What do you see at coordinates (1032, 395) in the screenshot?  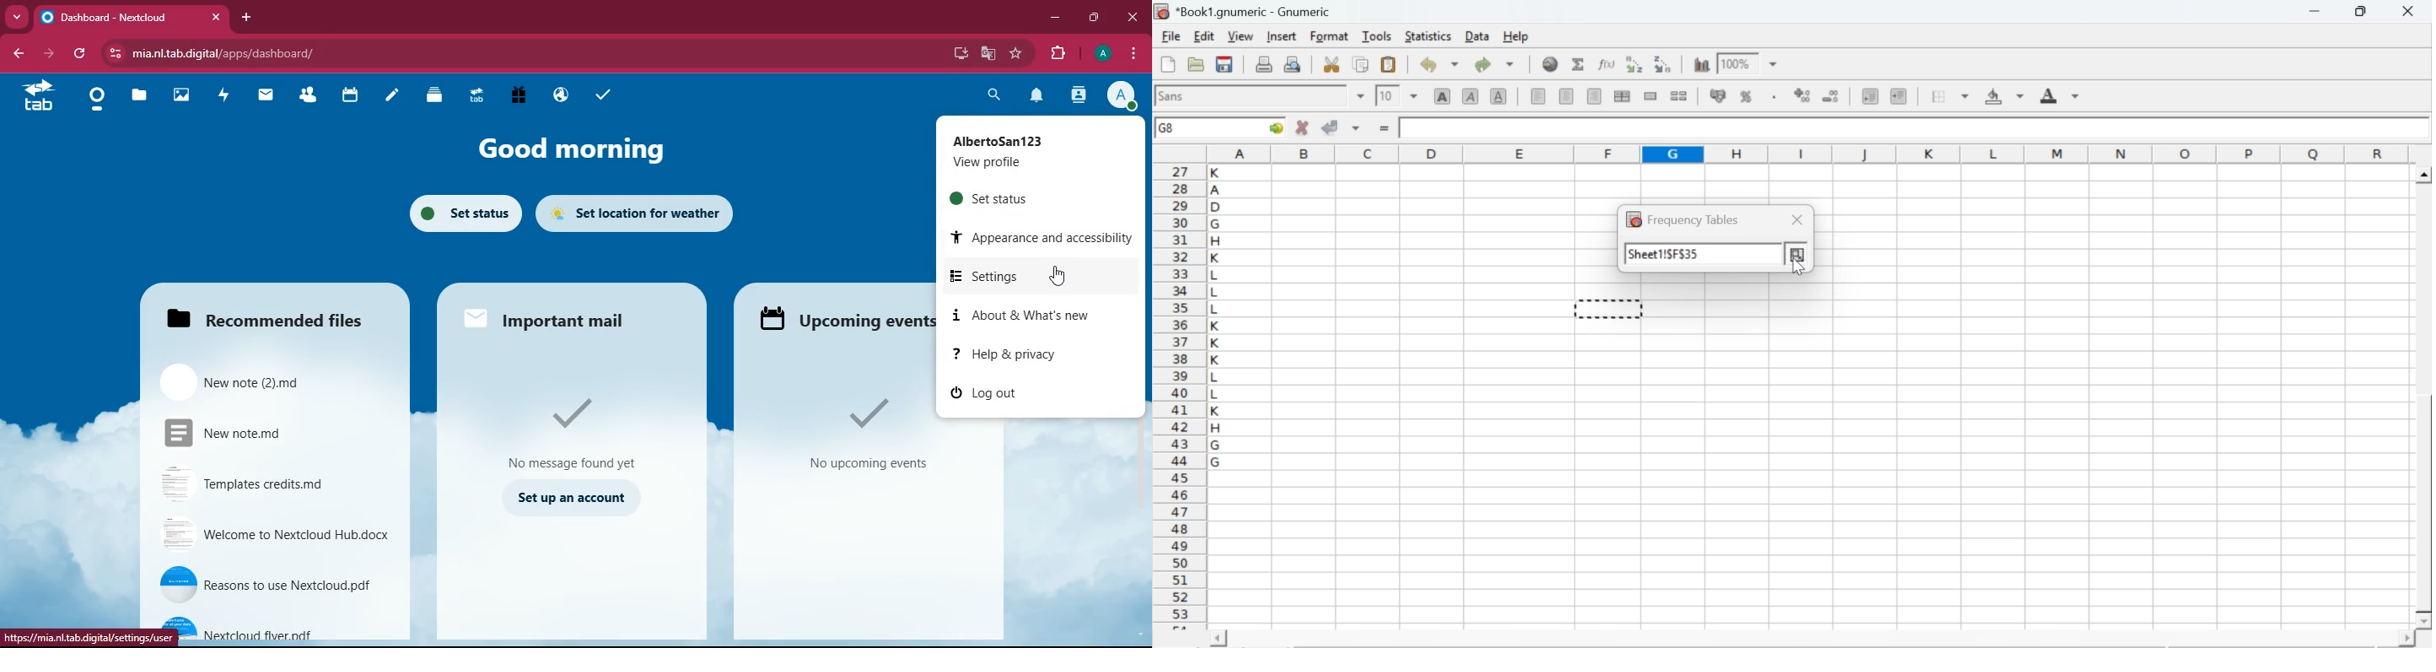 I see `log out` at bounding box center [1032, 395].